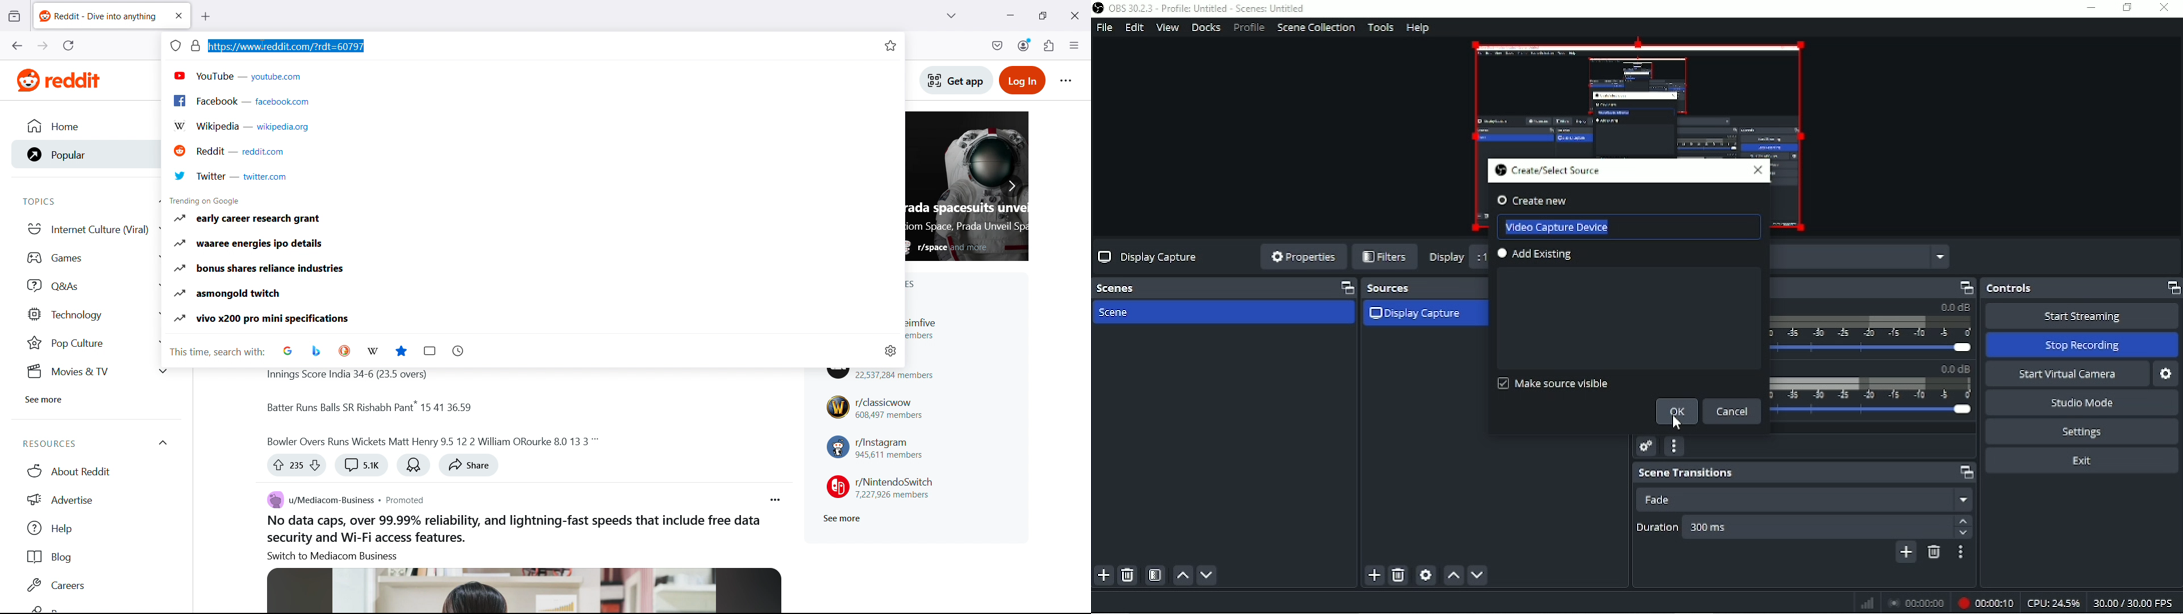 The image size is (2184, 616). I want to click on Scene transitions, so click(1802, 472).